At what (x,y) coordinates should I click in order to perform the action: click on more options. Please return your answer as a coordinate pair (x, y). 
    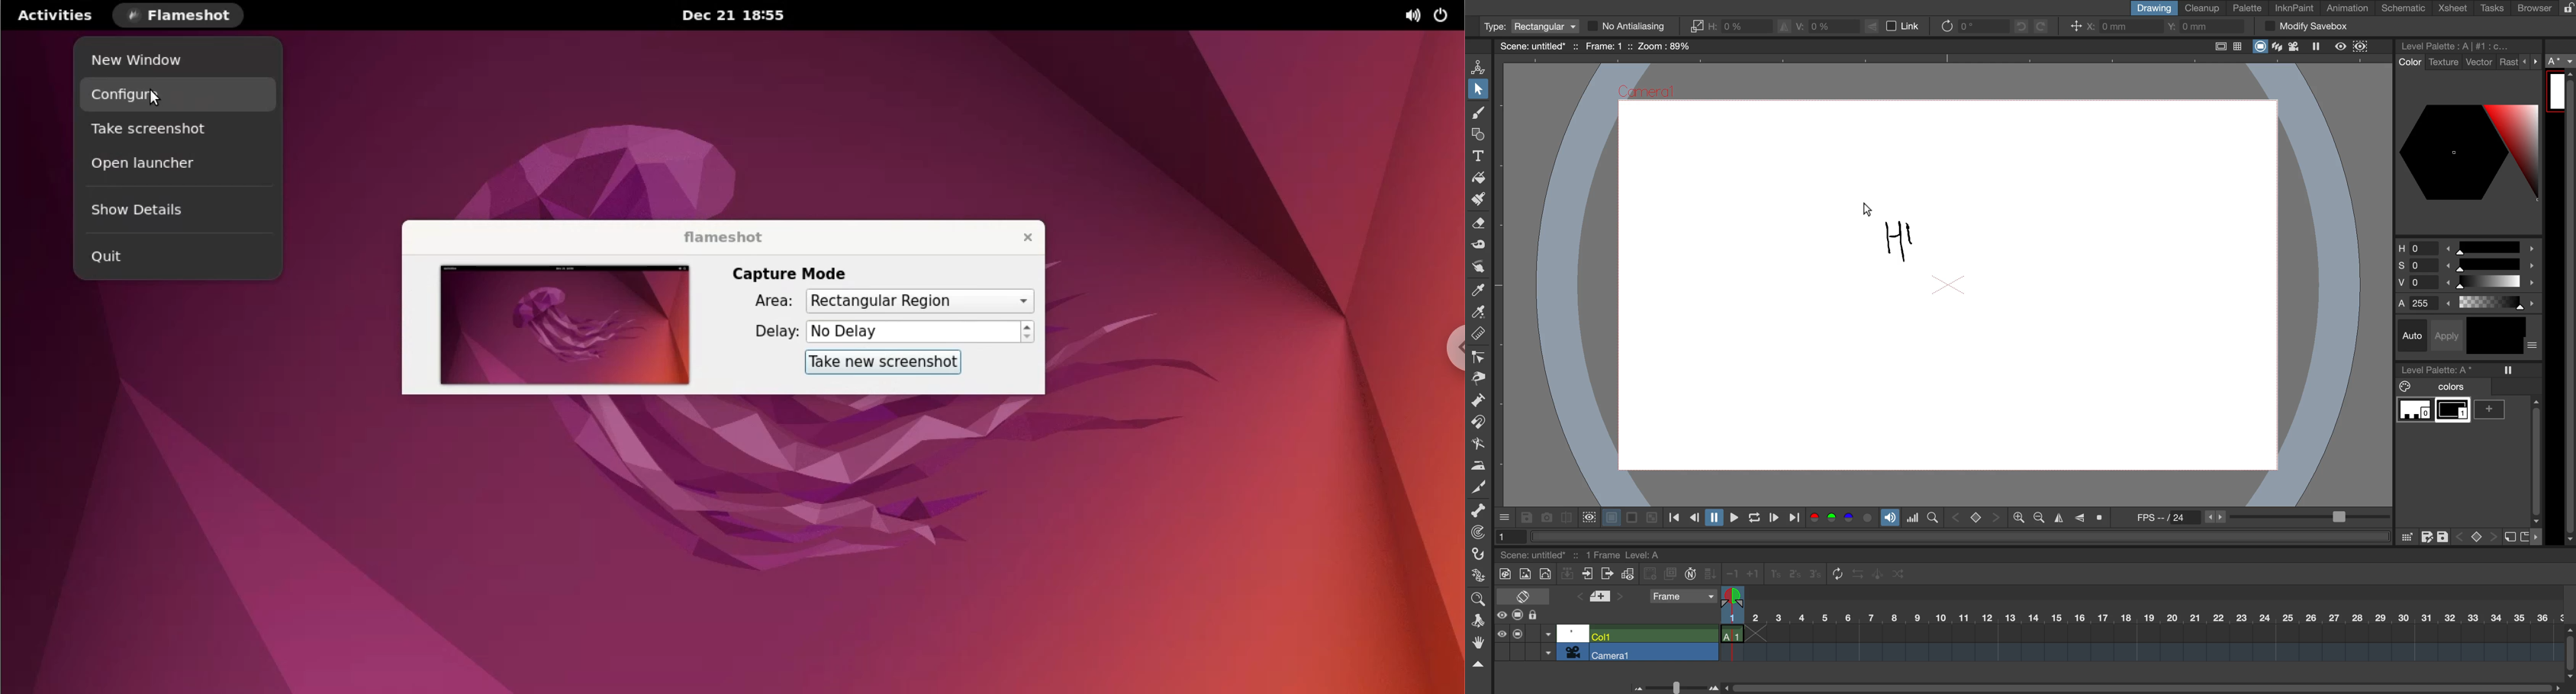
    Looking at the image, I should click on (1505, 517).